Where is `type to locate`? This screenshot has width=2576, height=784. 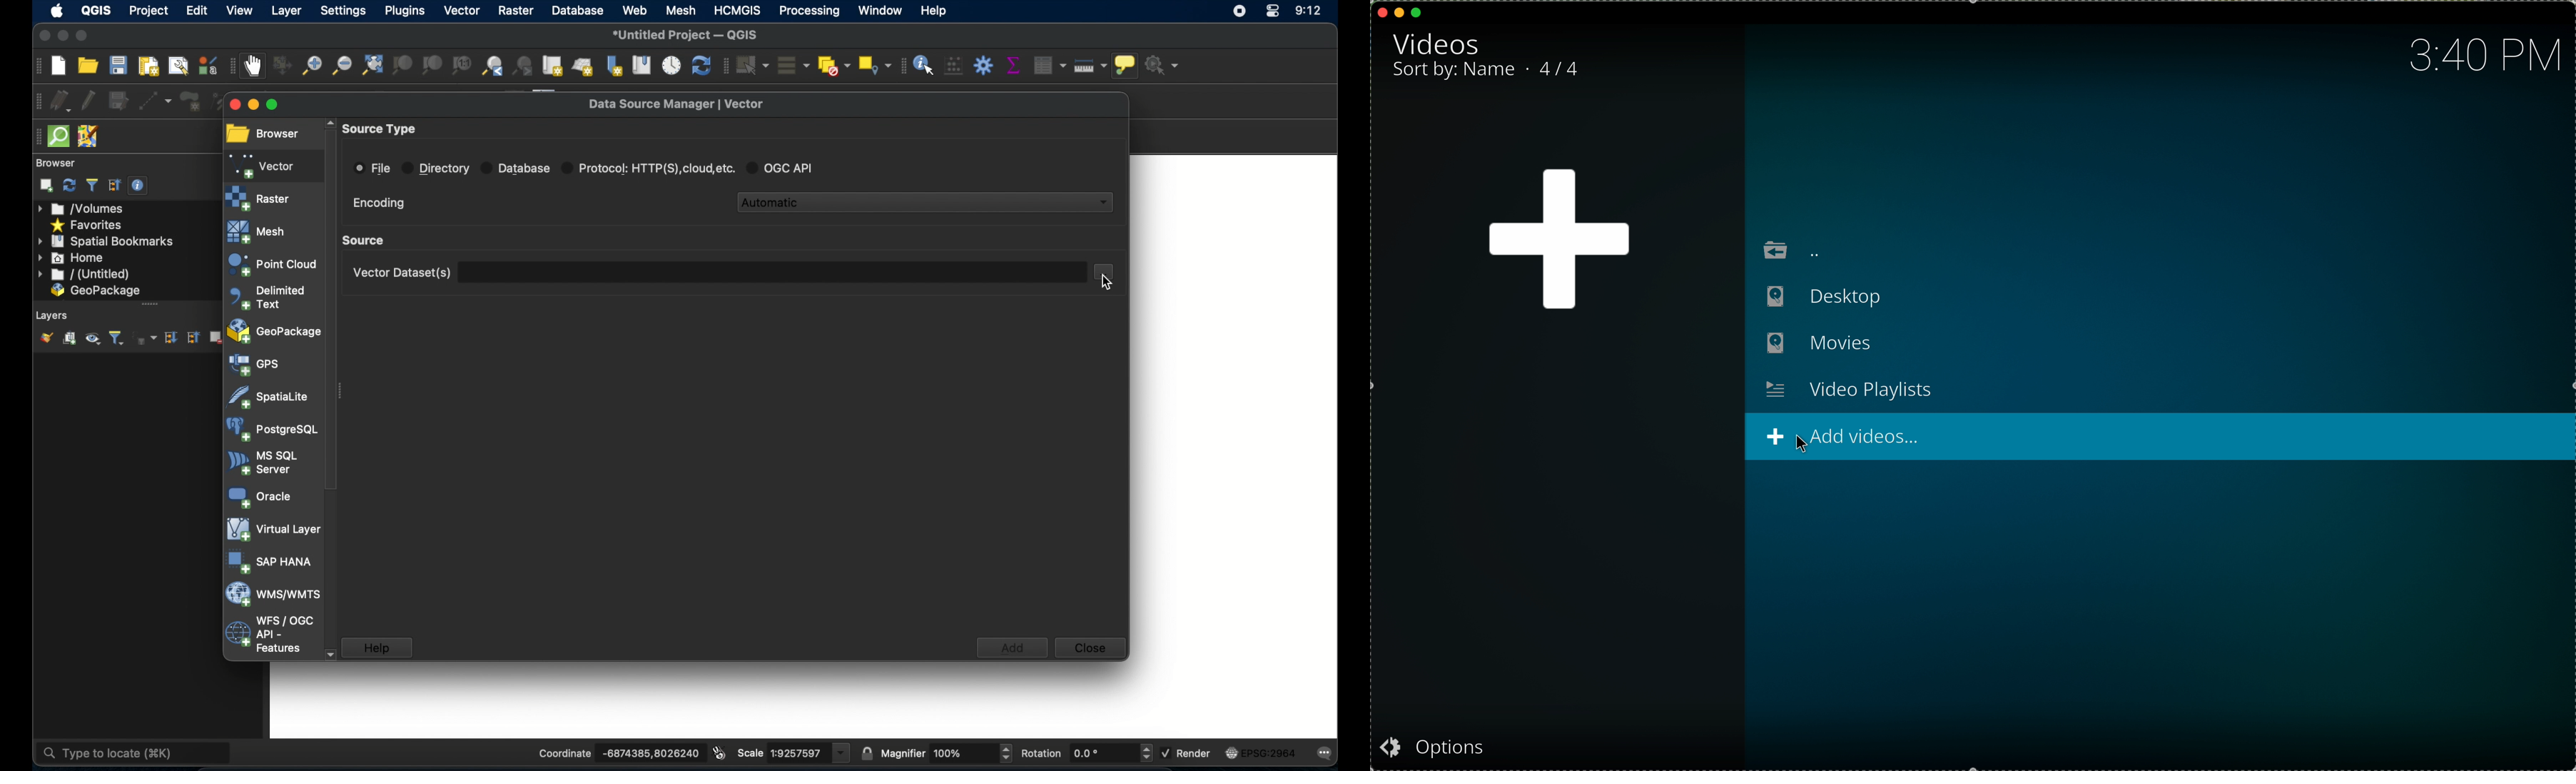 type to locate is located at coordinates (100, 752).